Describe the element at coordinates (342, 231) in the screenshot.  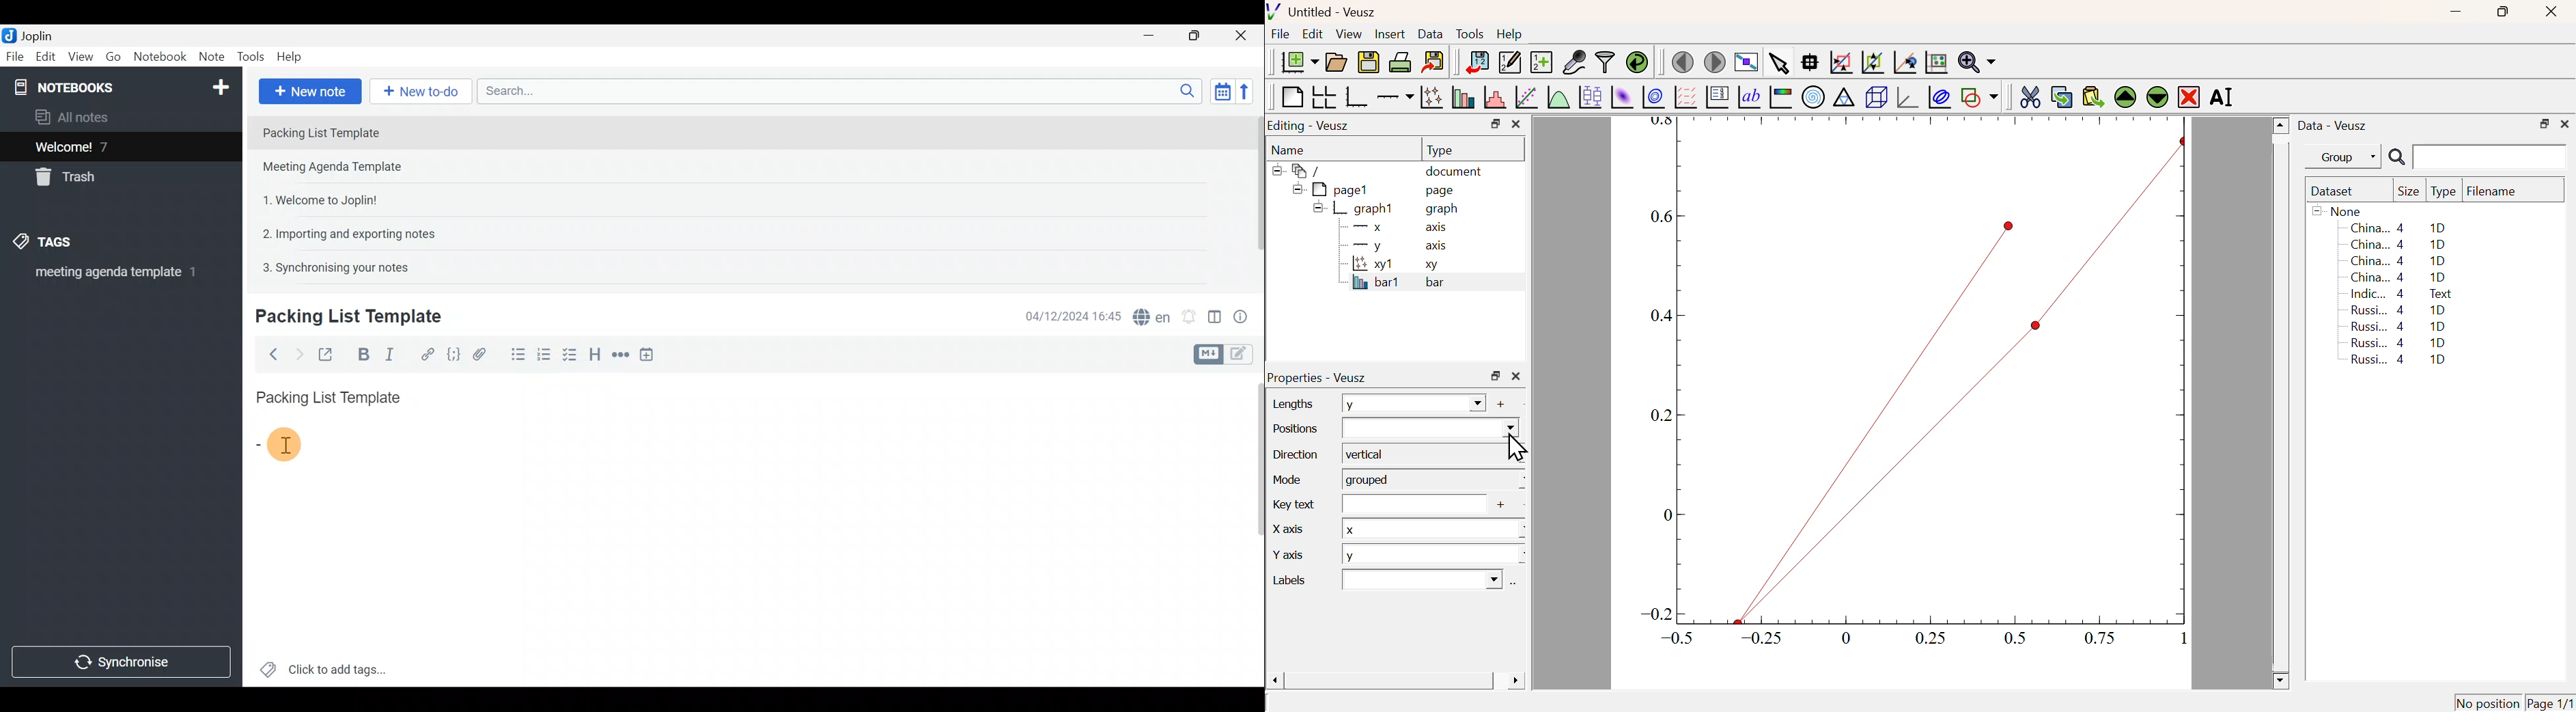
I see `Note 4` at that location.